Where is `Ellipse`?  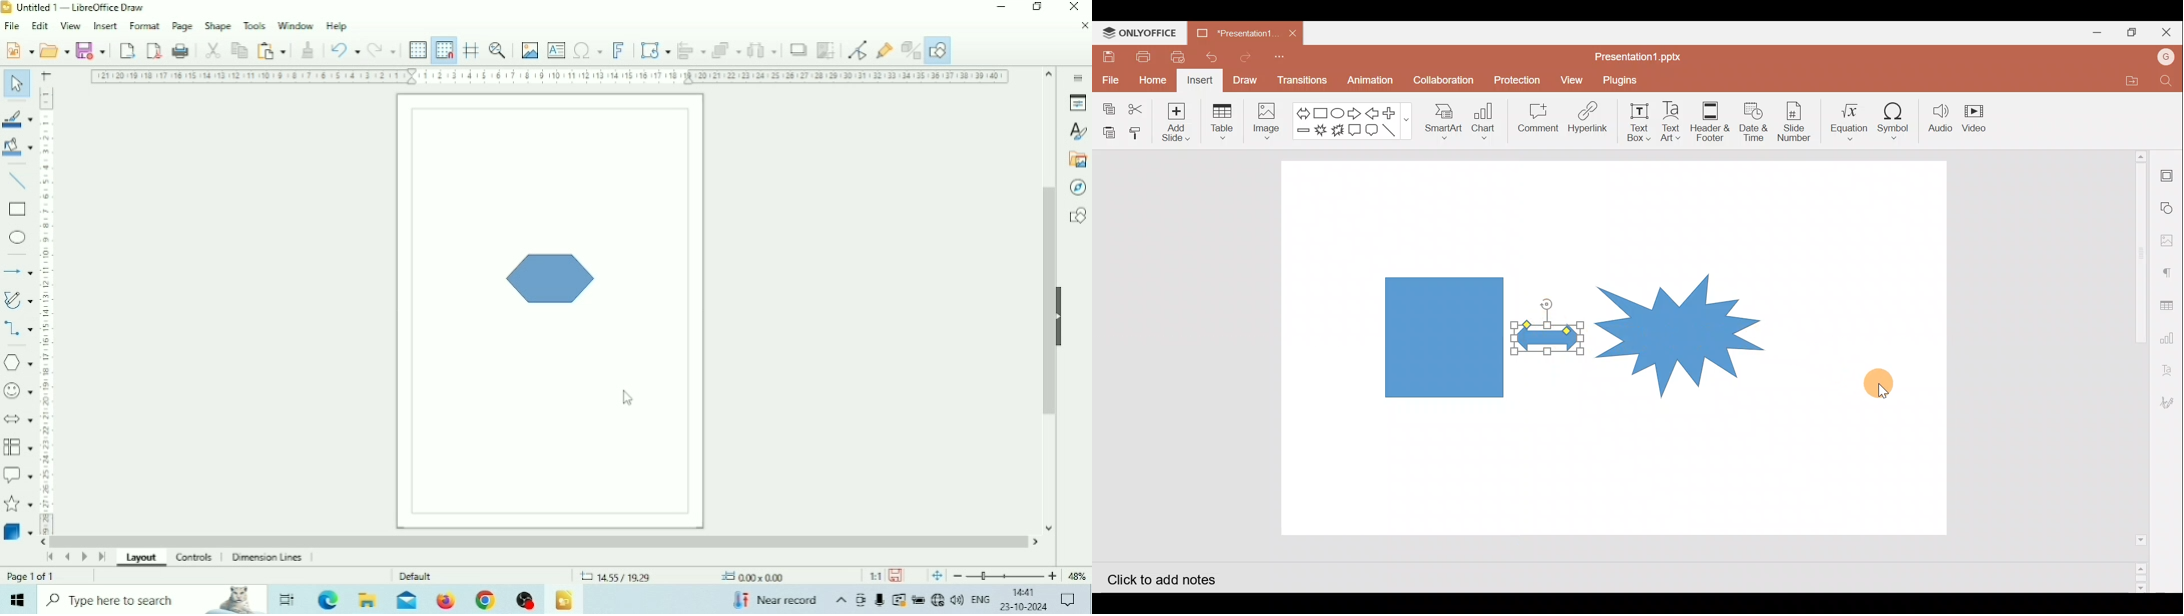 Ellipse is located at coordinates (1337, 112).